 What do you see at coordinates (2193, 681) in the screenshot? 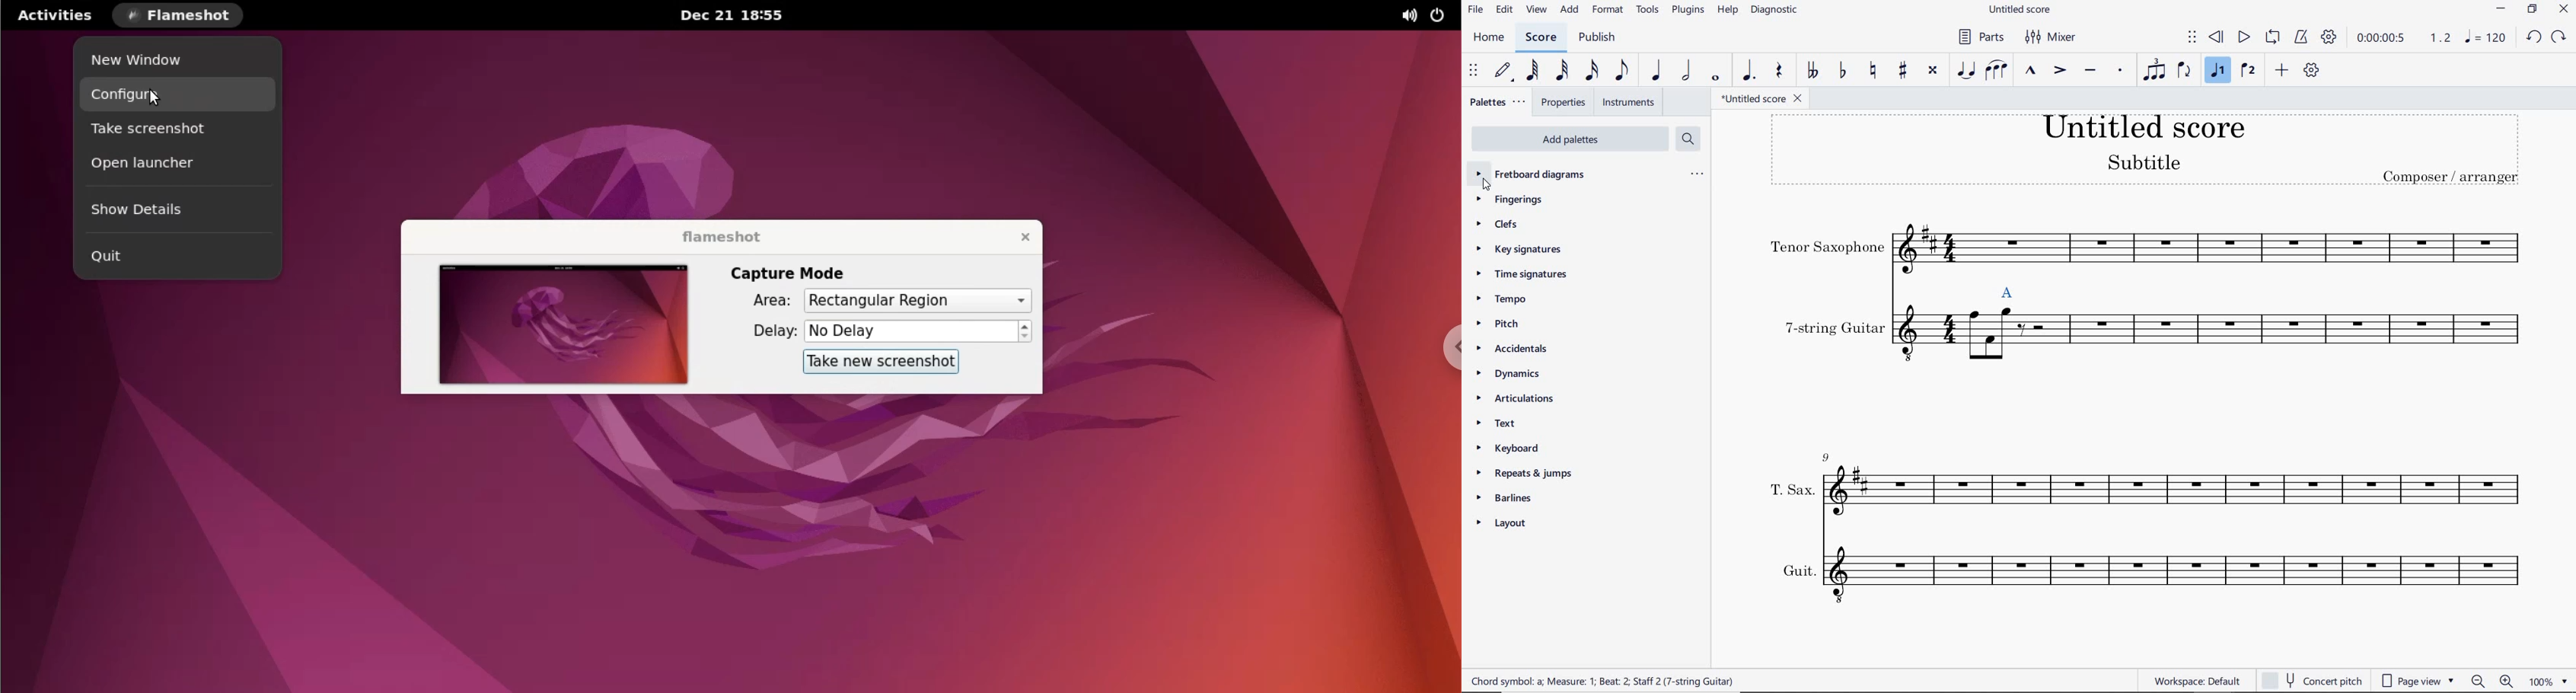
I see `WORKSPACE: DEFAULT` at bounding box center [2193, 681].